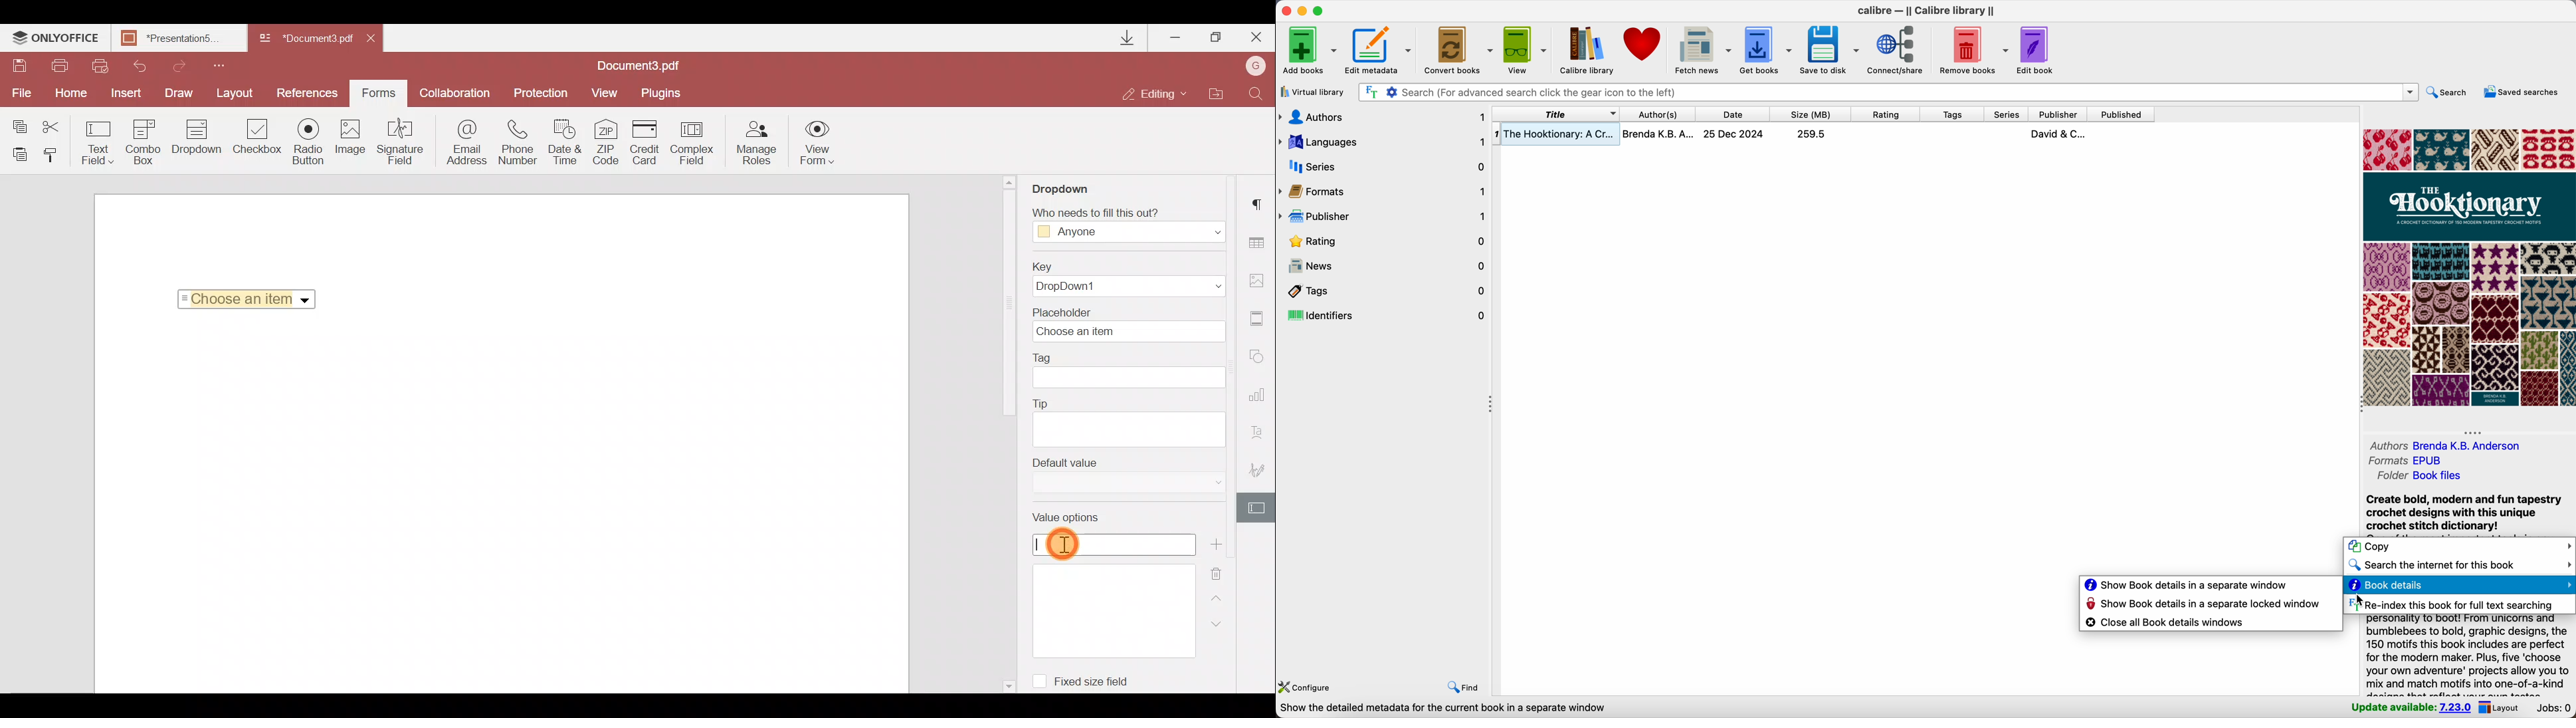 The width and height of the screenshot is (2576, 728). Describe the element at coordinates (1384, 192) in the screenshot. I see `formats` at that location.